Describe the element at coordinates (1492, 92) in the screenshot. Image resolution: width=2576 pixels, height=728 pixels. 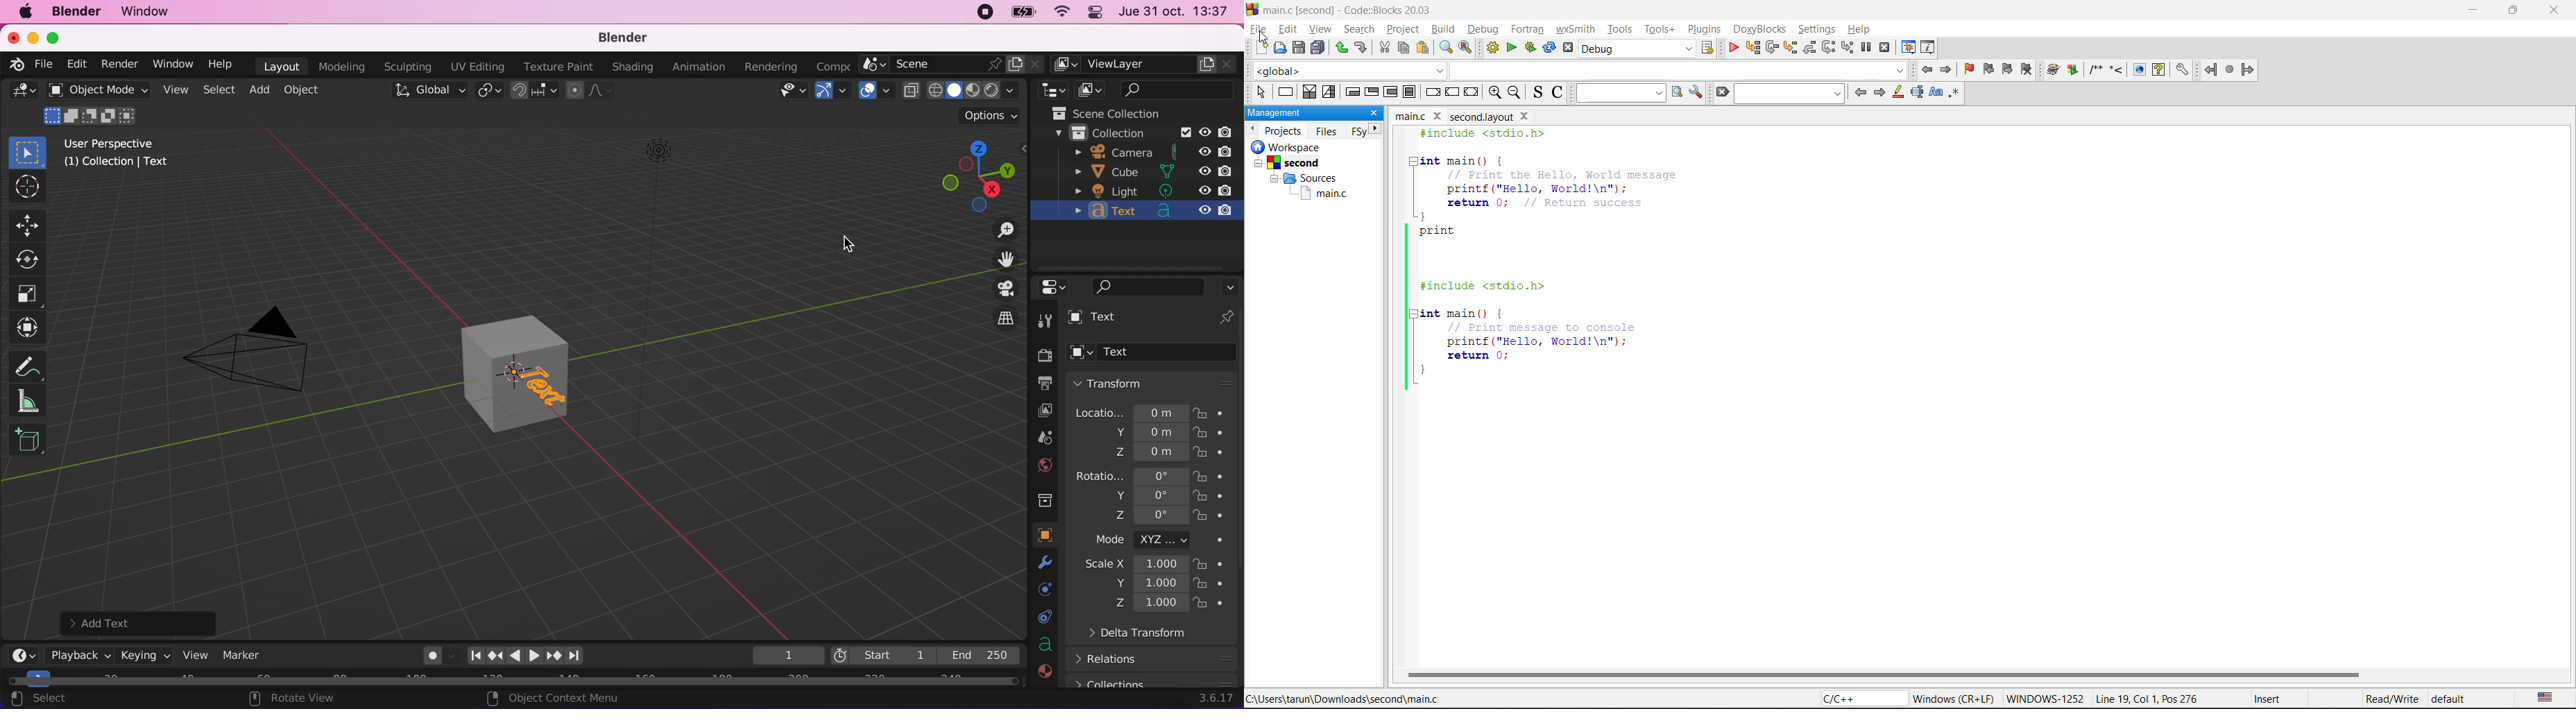
I see `zoom in` at that location.